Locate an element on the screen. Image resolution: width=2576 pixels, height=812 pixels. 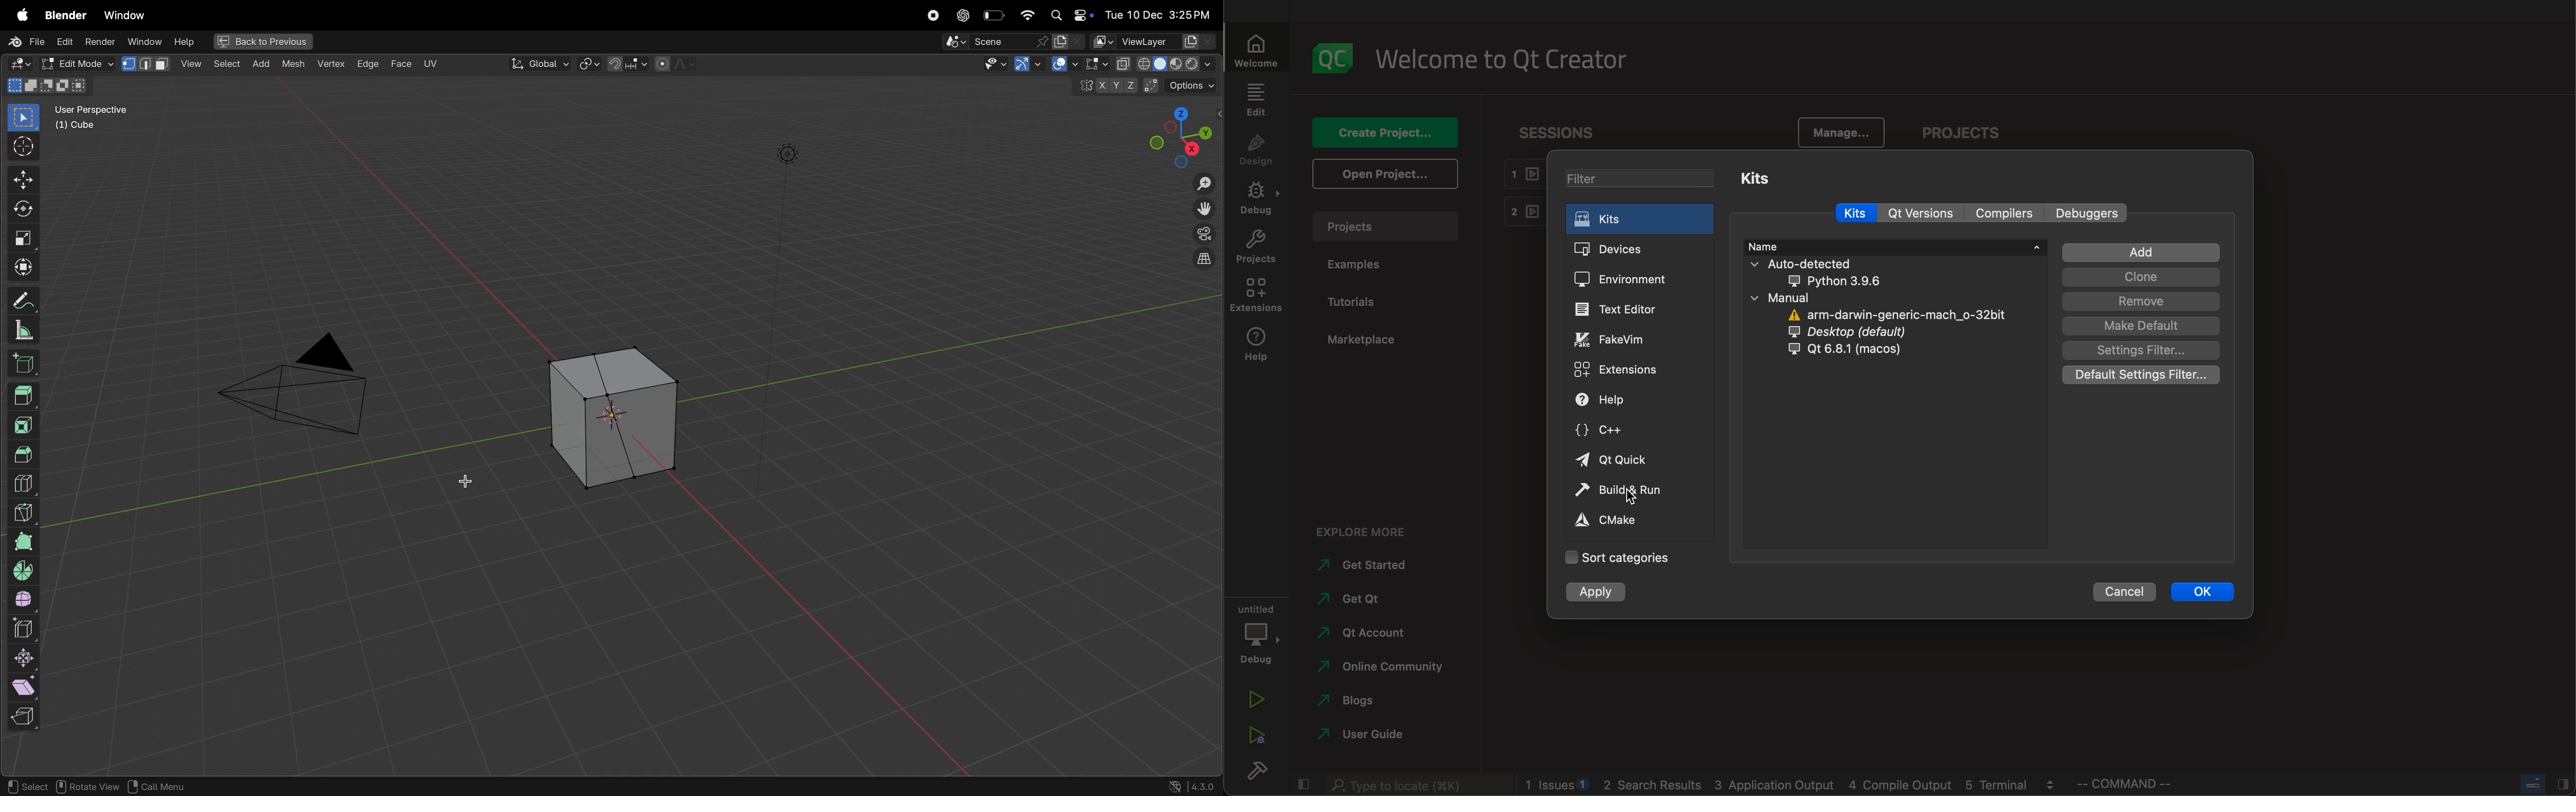
help is located at coordinates (1251, 346).